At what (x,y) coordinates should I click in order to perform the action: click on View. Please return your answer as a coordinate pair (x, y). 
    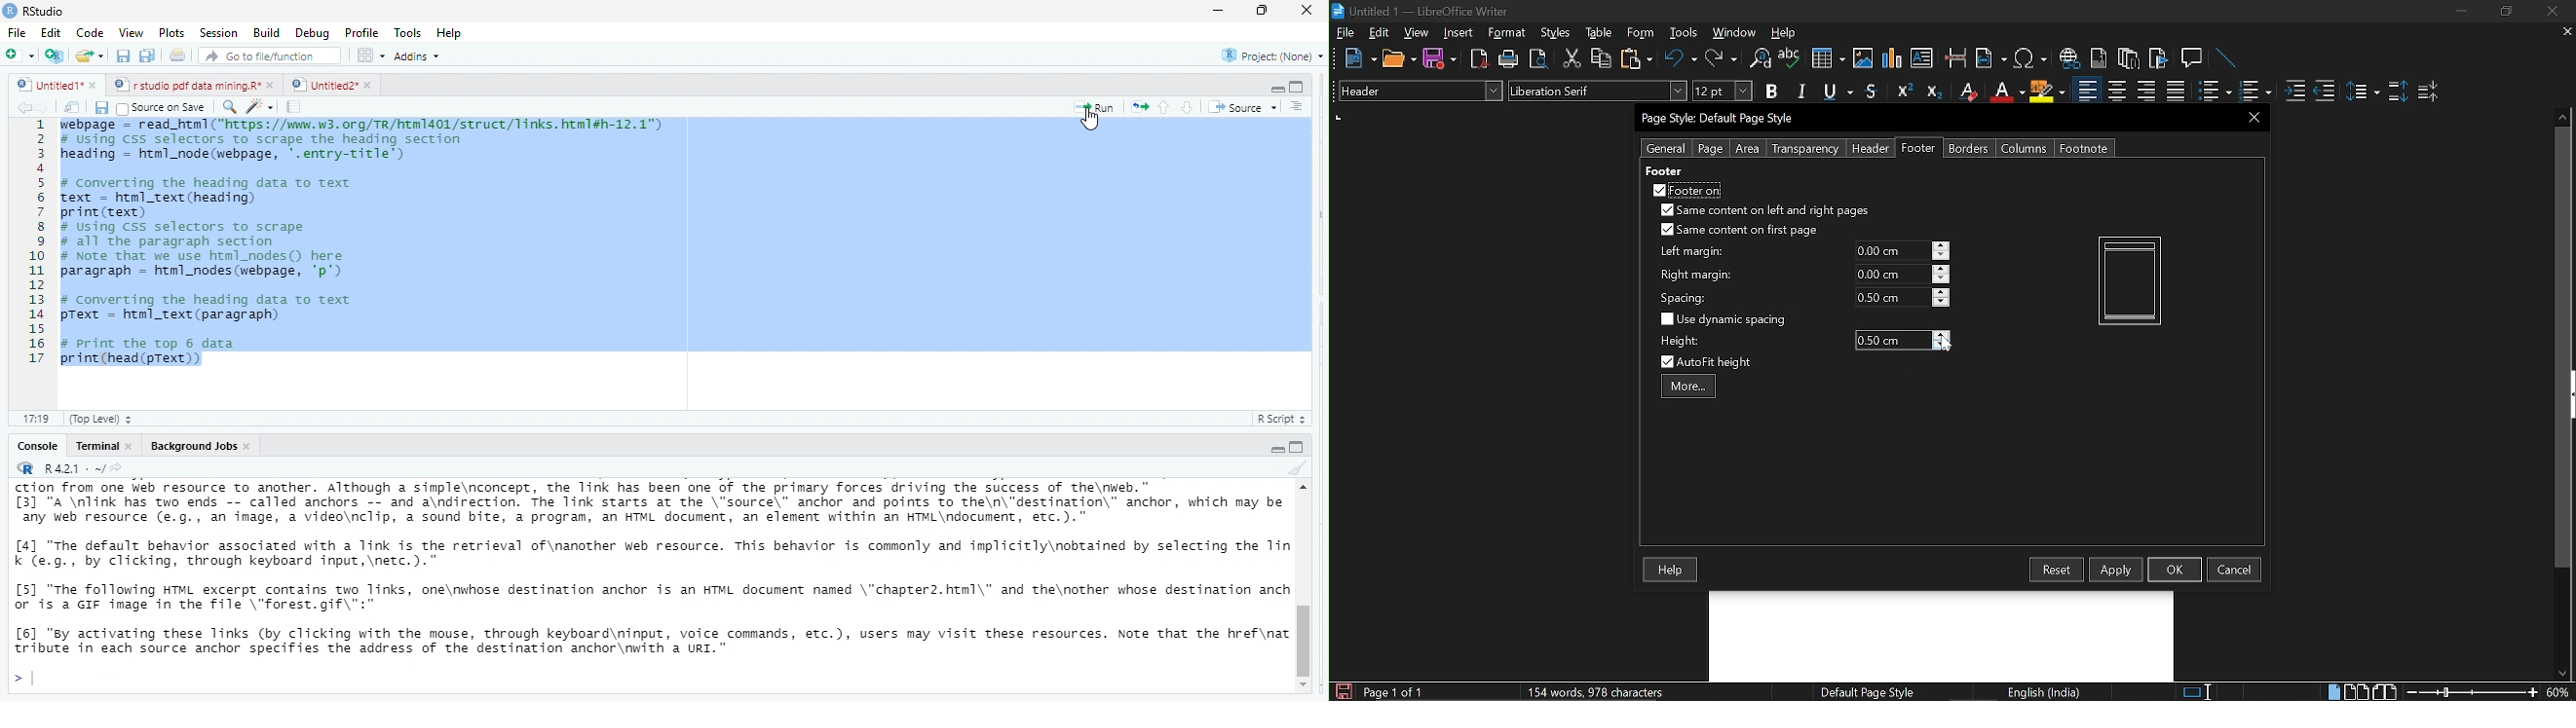
    Looking at the image, I should click on (130, 34).